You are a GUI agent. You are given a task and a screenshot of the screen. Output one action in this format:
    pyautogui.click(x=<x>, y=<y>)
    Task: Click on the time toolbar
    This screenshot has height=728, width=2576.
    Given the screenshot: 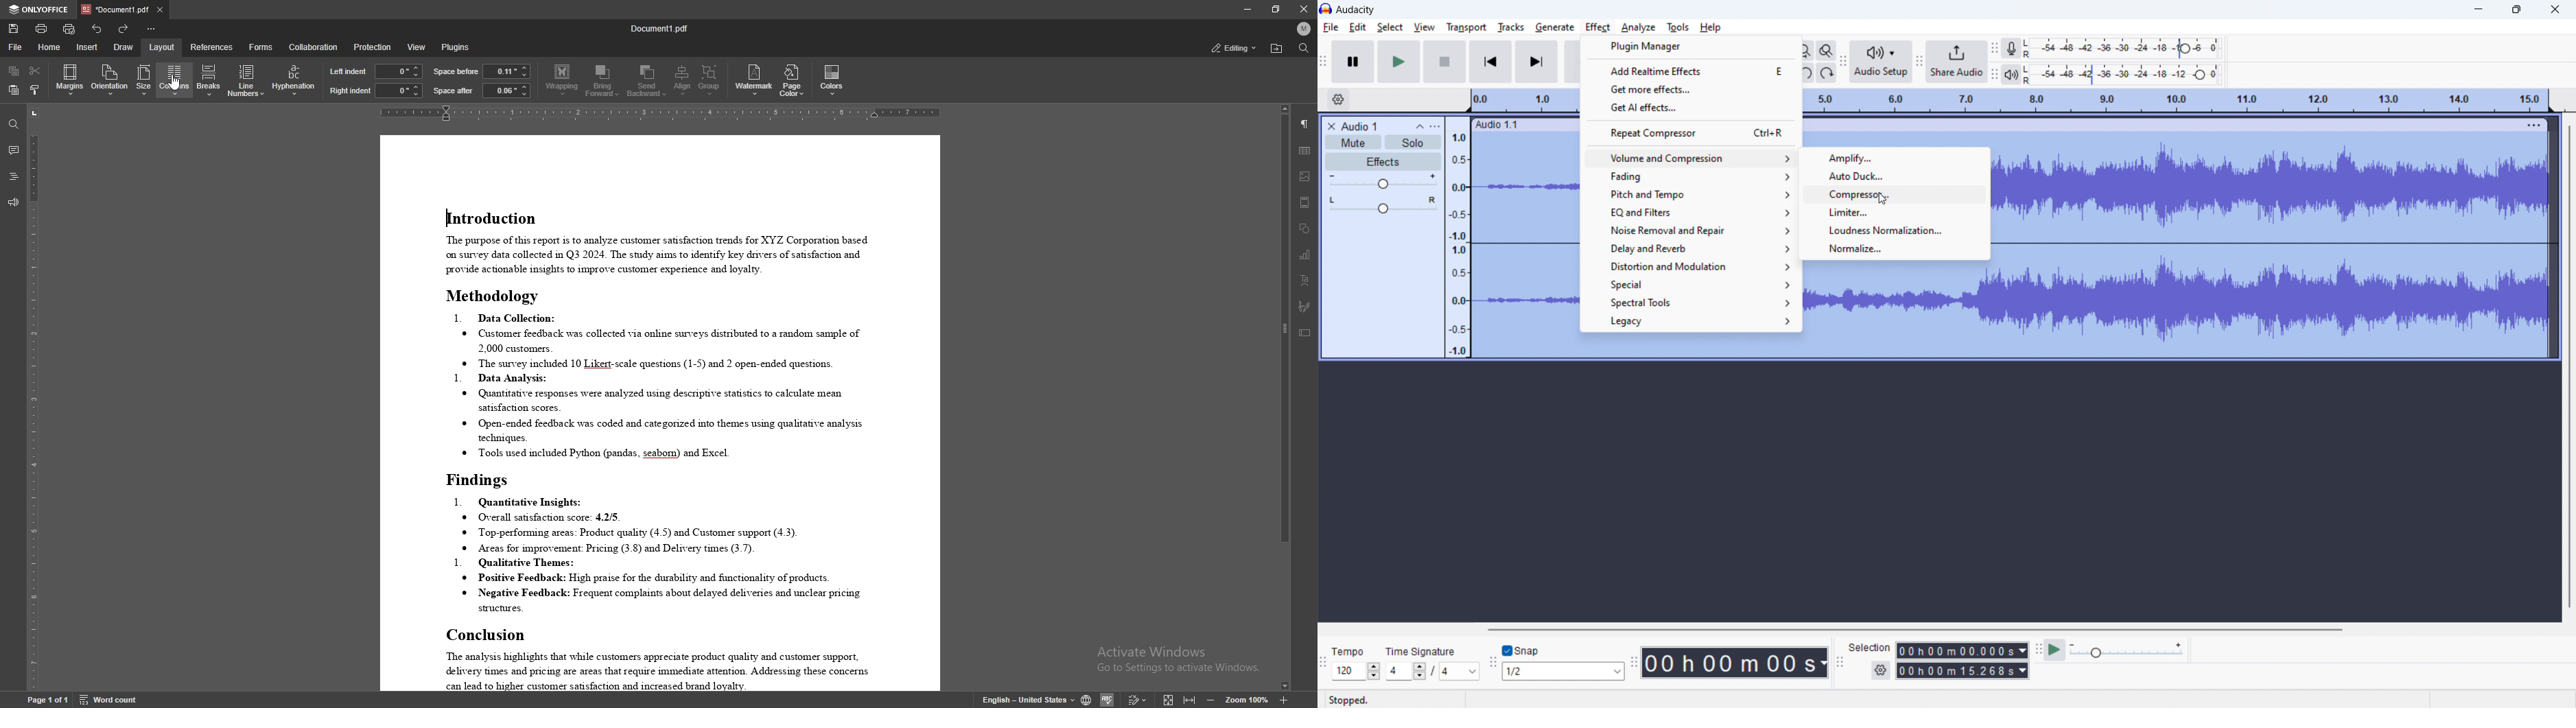 What is the action you would take?
    pyautogui.click(x=1634, y=664)
    